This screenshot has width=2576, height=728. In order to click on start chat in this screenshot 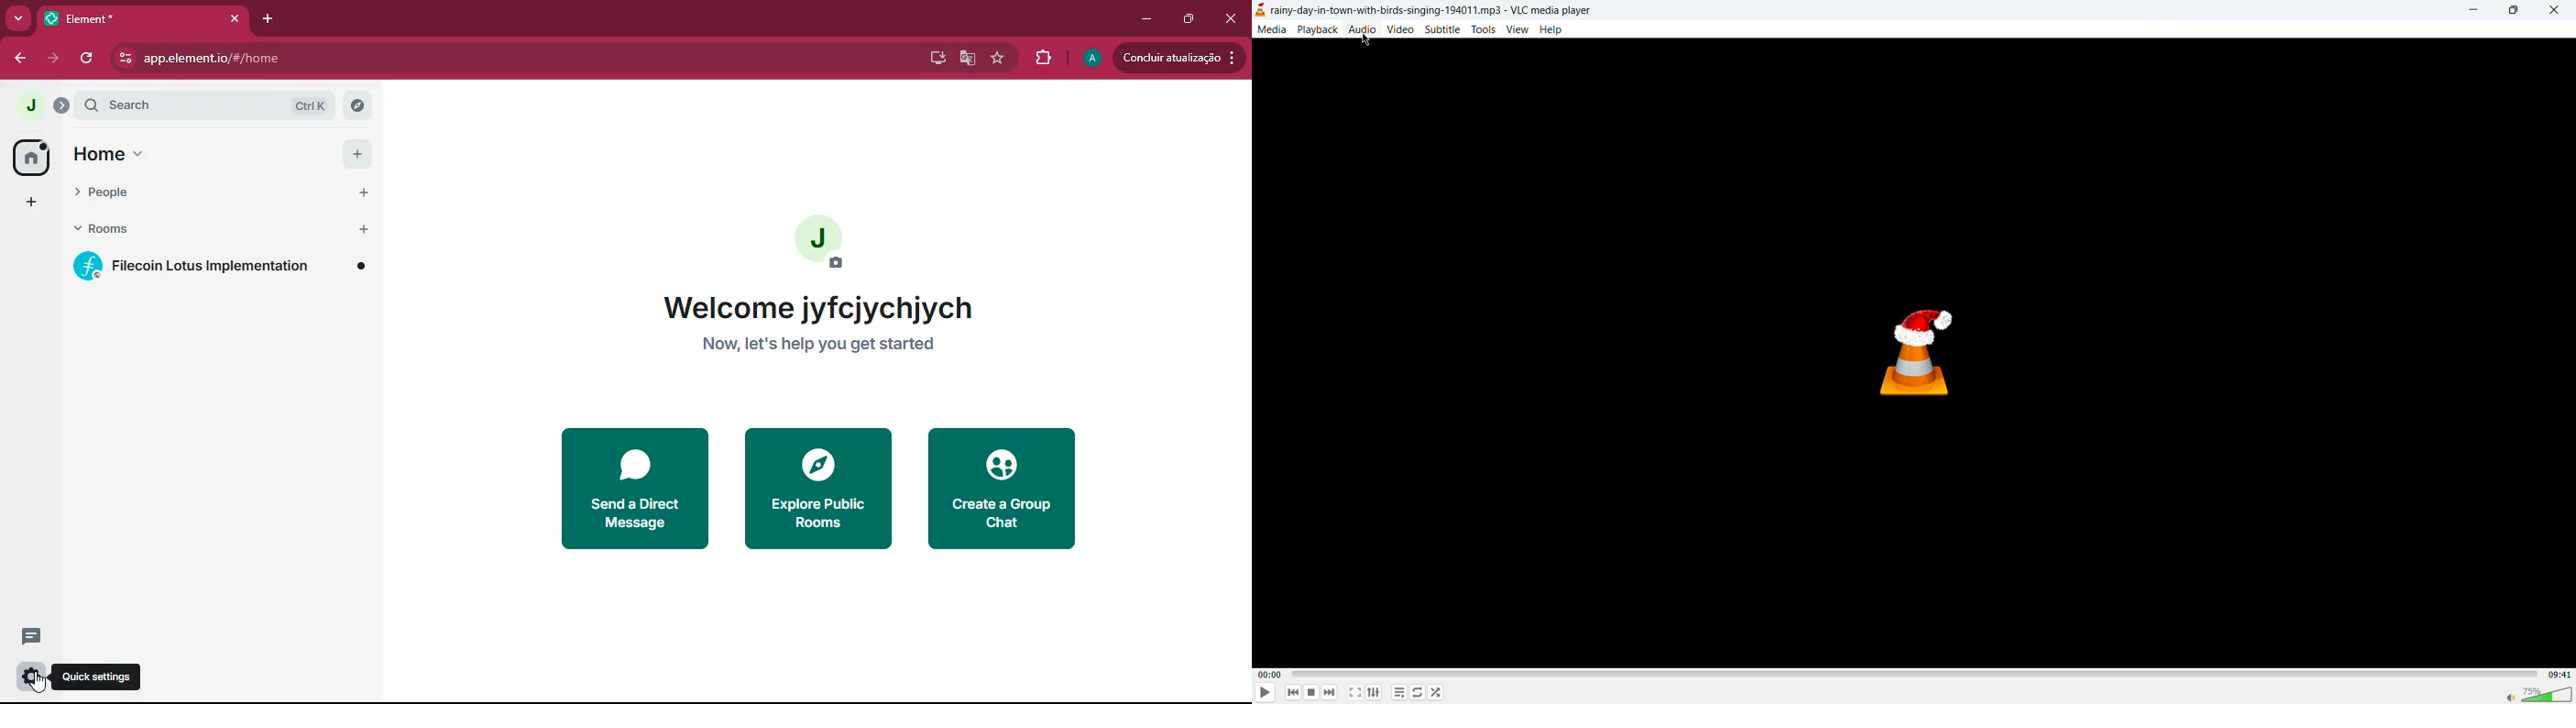, I will do `click(364, 192)`.